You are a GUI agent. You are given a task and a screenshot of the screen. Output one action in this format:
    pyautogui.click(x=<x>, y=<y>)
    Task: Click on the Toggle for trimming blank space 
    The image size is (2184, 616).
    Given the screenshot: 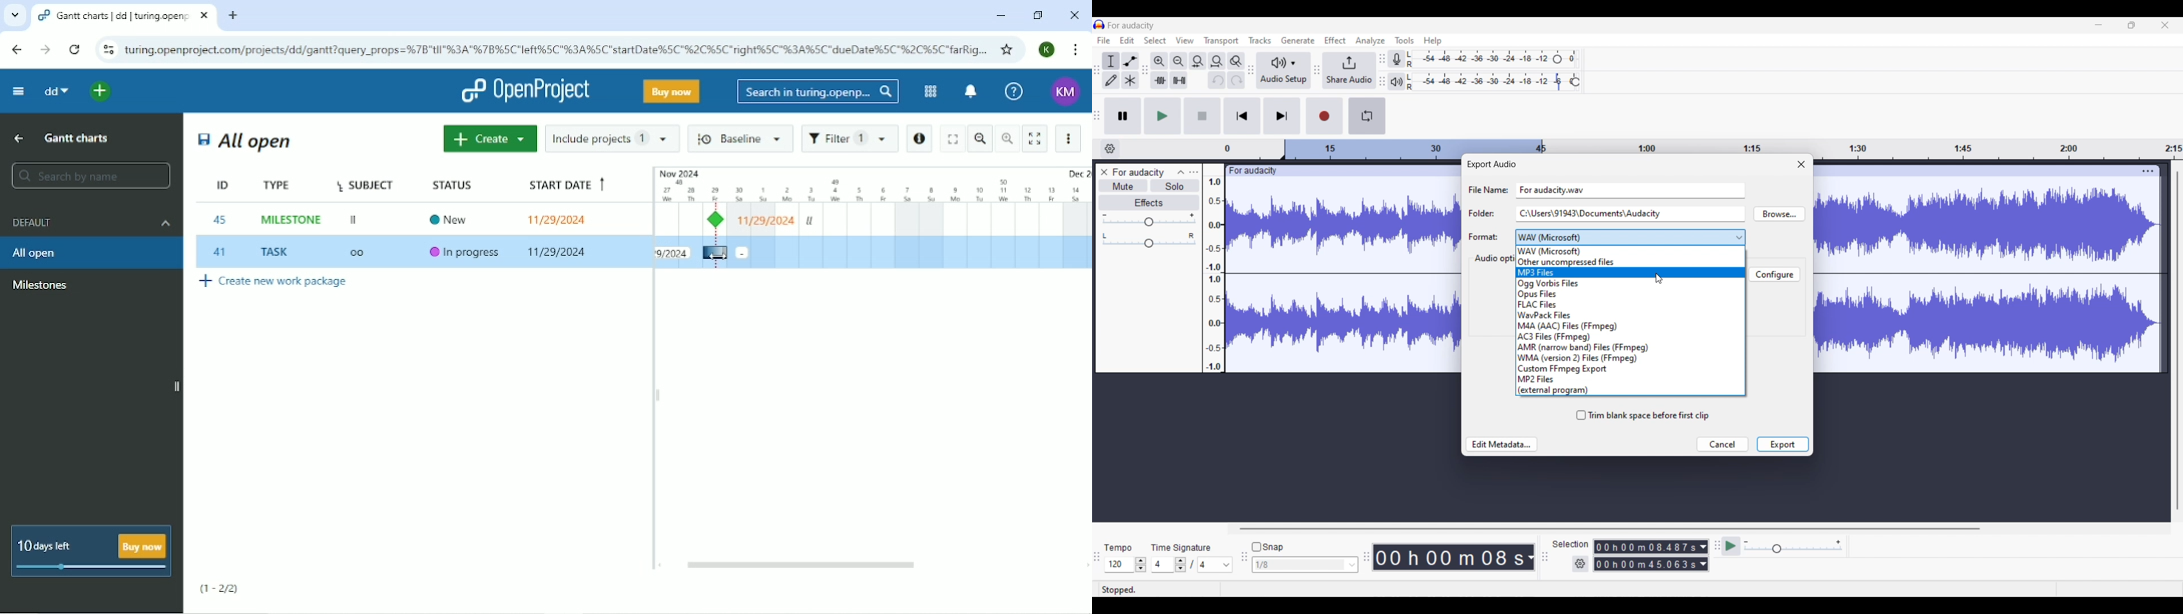 What is the action you would take?
    pyautogui.click(x=1643, y=416)
    